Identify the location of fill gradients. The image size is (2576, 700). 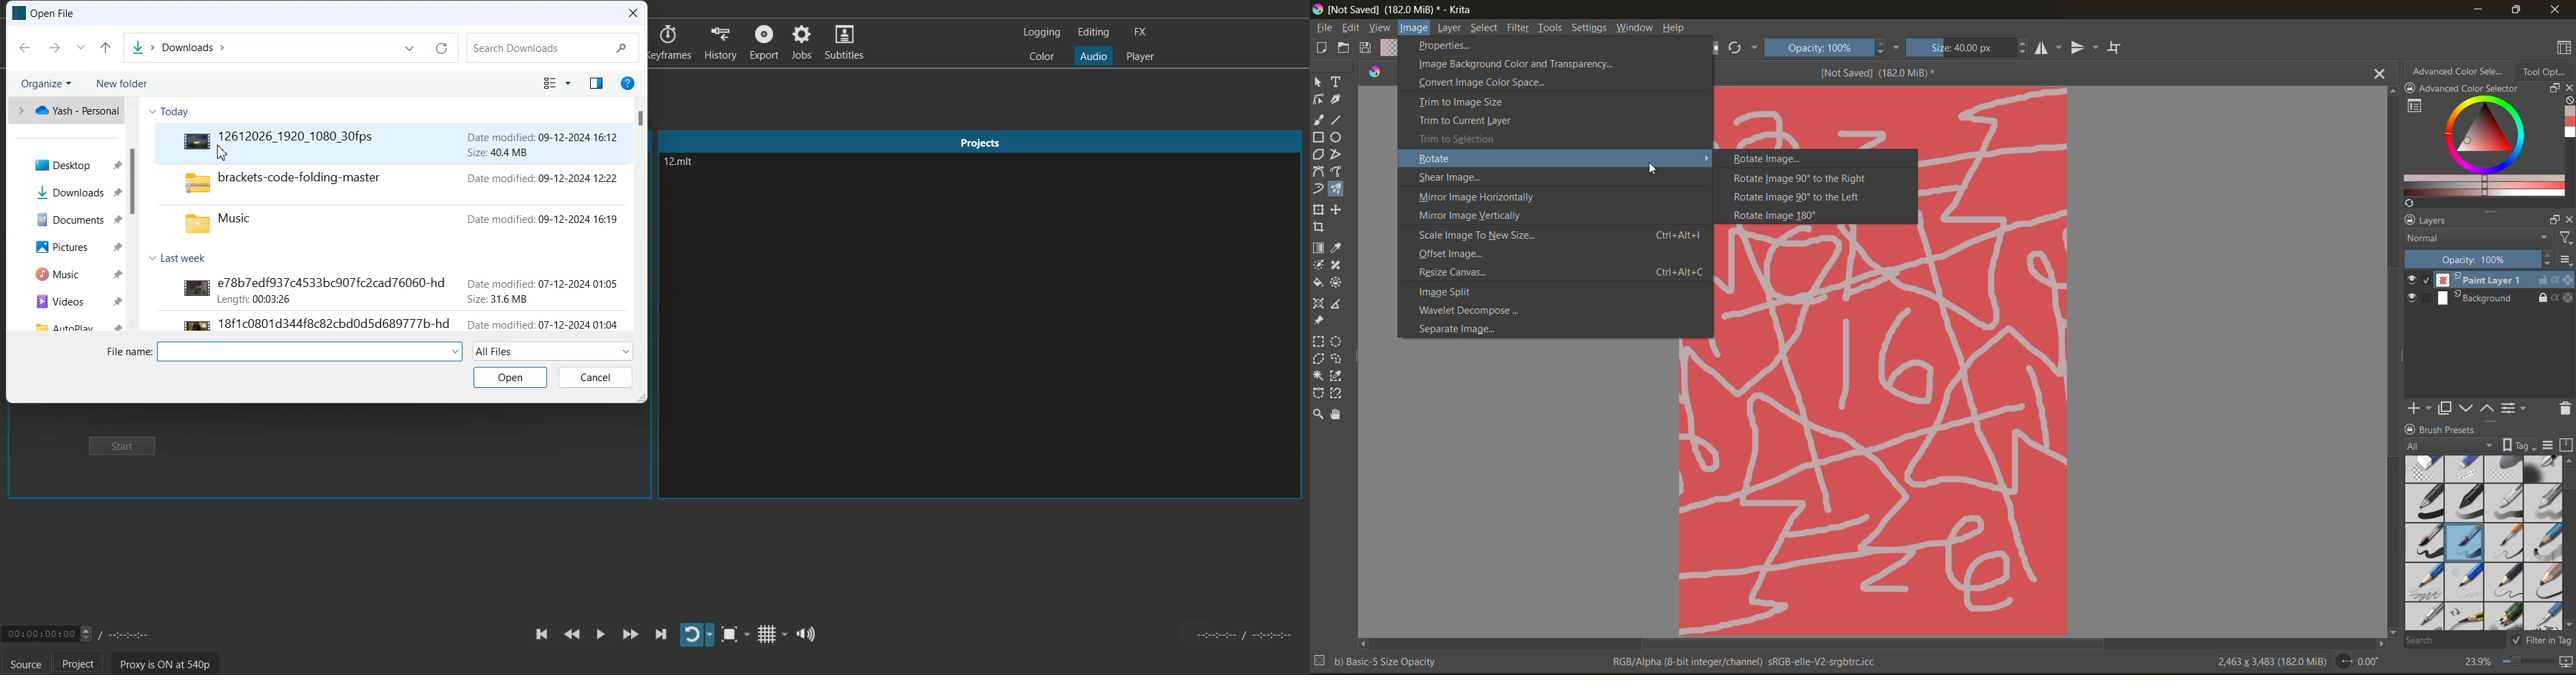
(1392, 48).